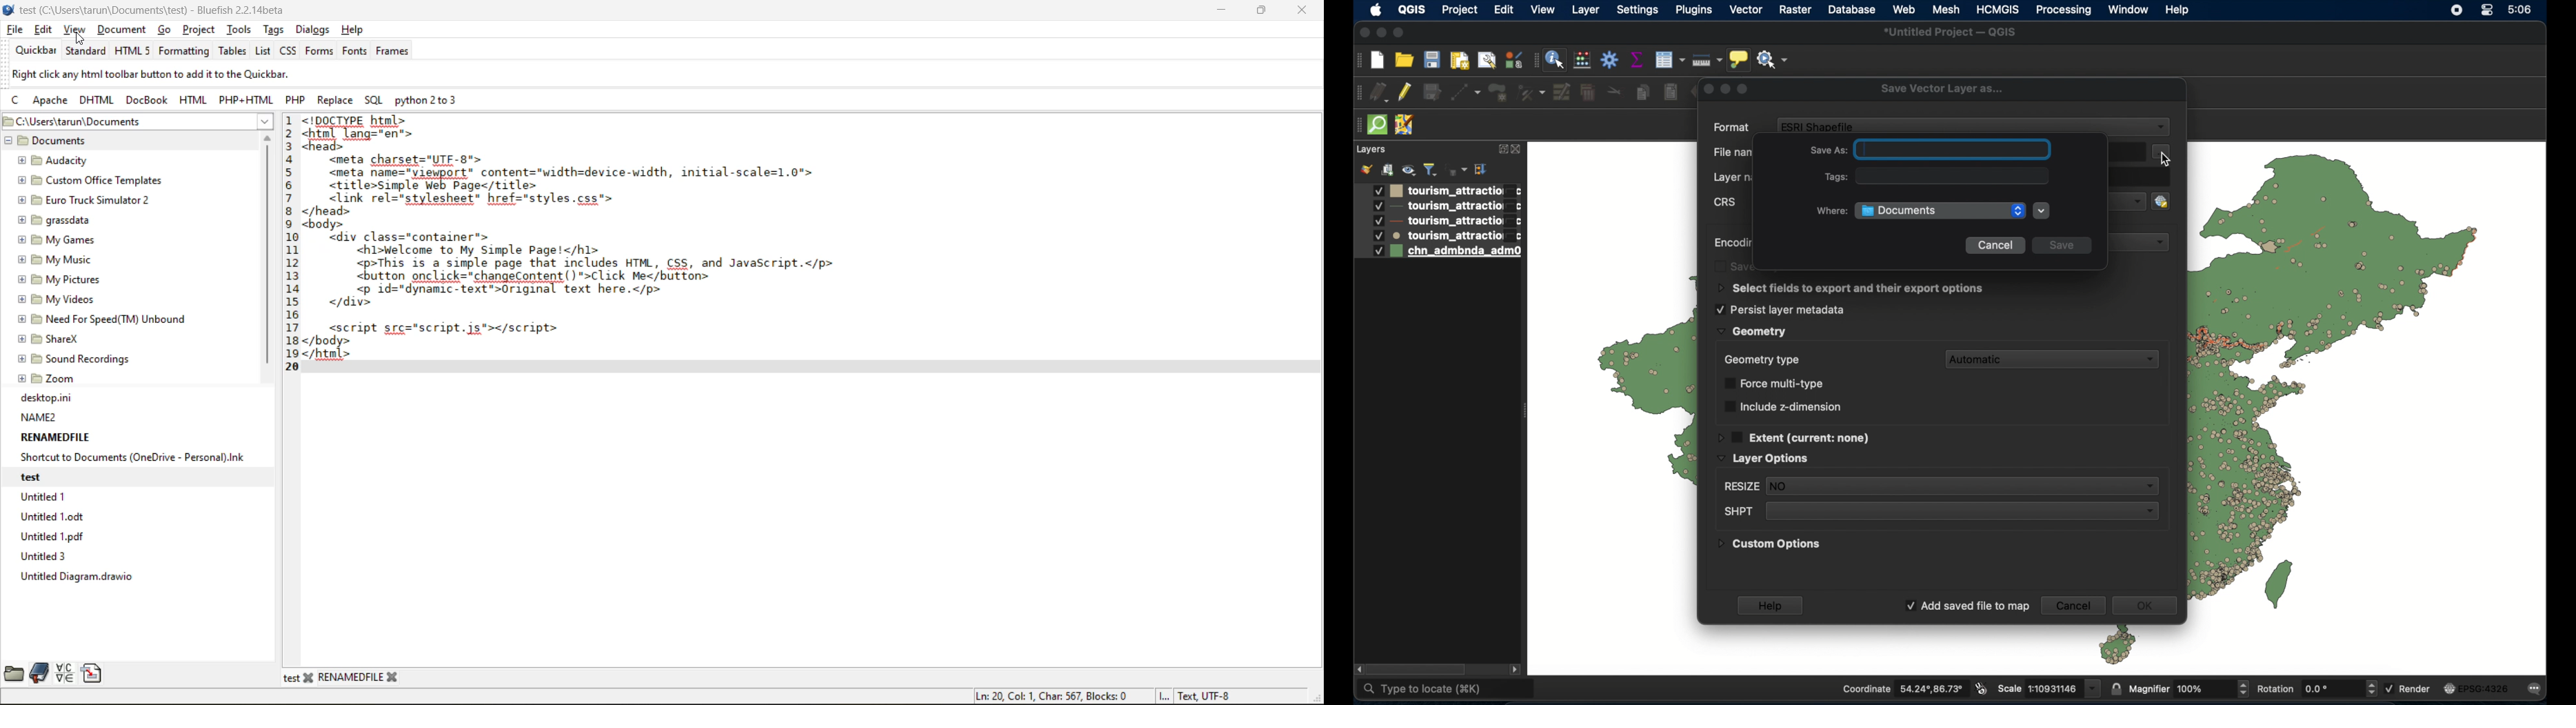  Describe the element at coordinates (1382, 33) in the screenshot. I see `minimize` at that location.